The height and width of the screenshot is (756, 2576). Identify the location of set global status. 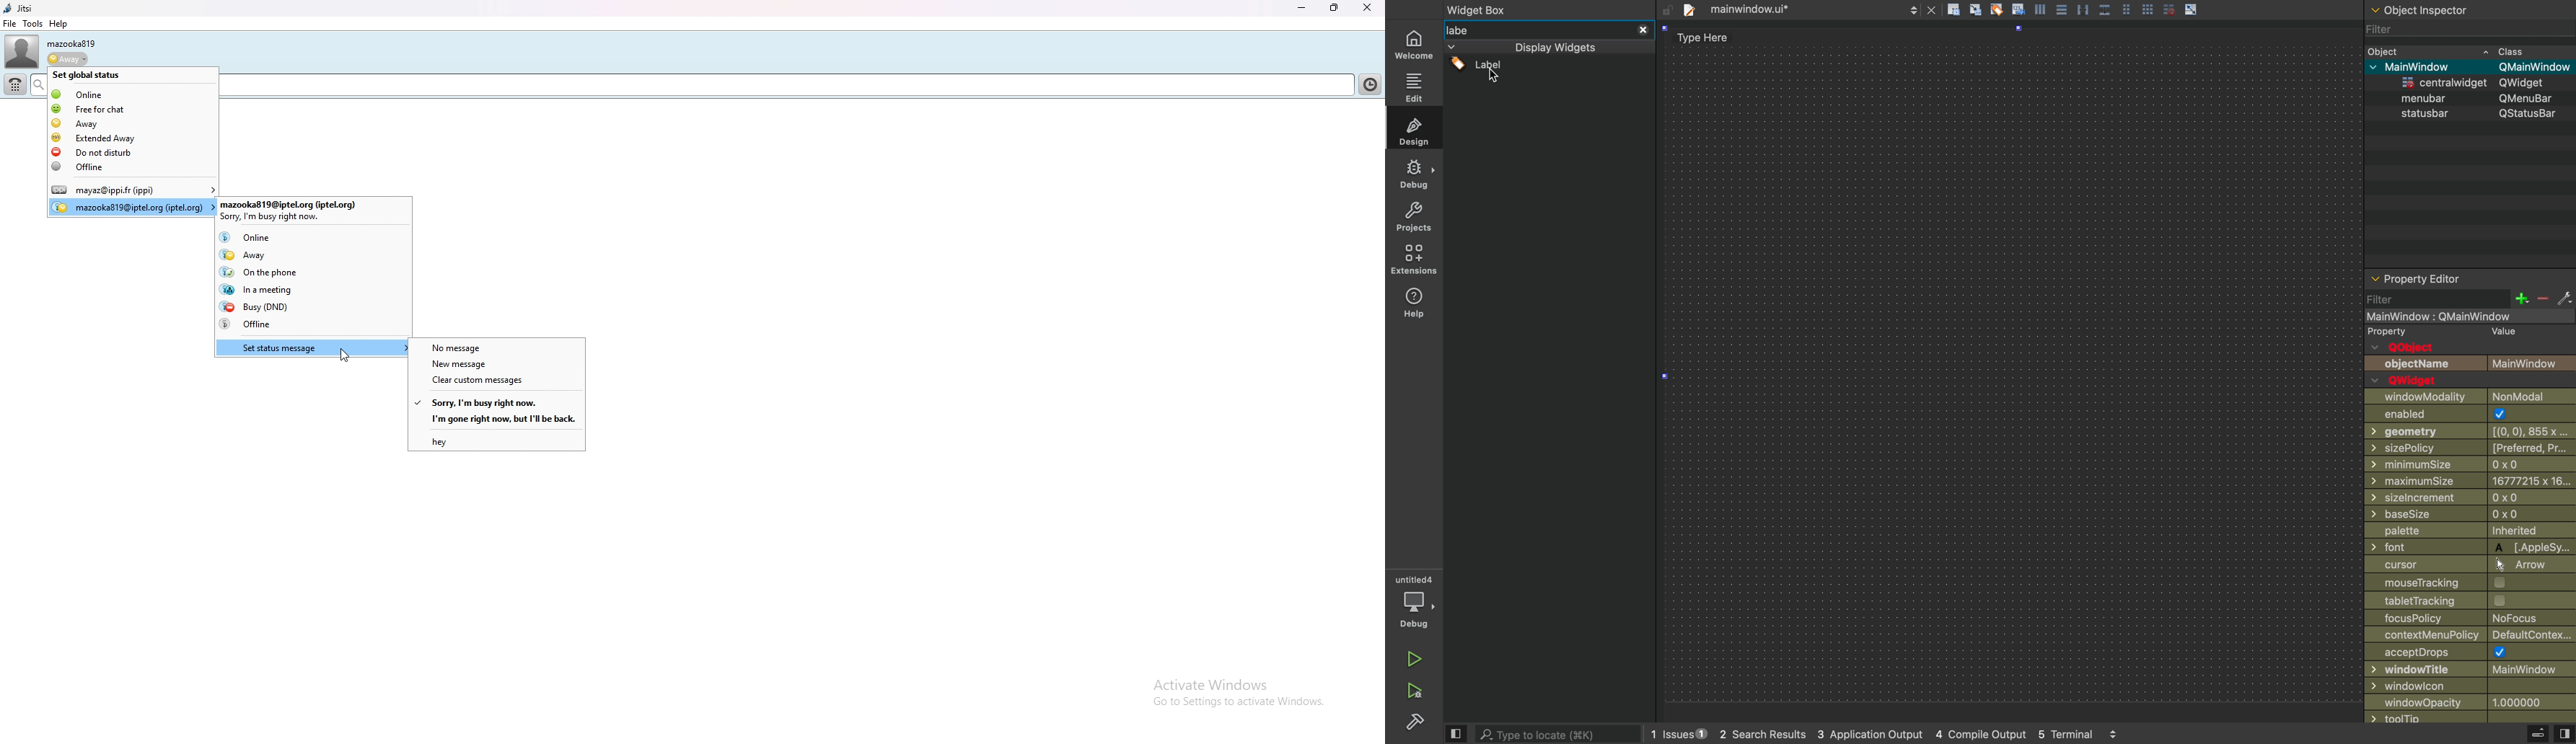
(133, 75).